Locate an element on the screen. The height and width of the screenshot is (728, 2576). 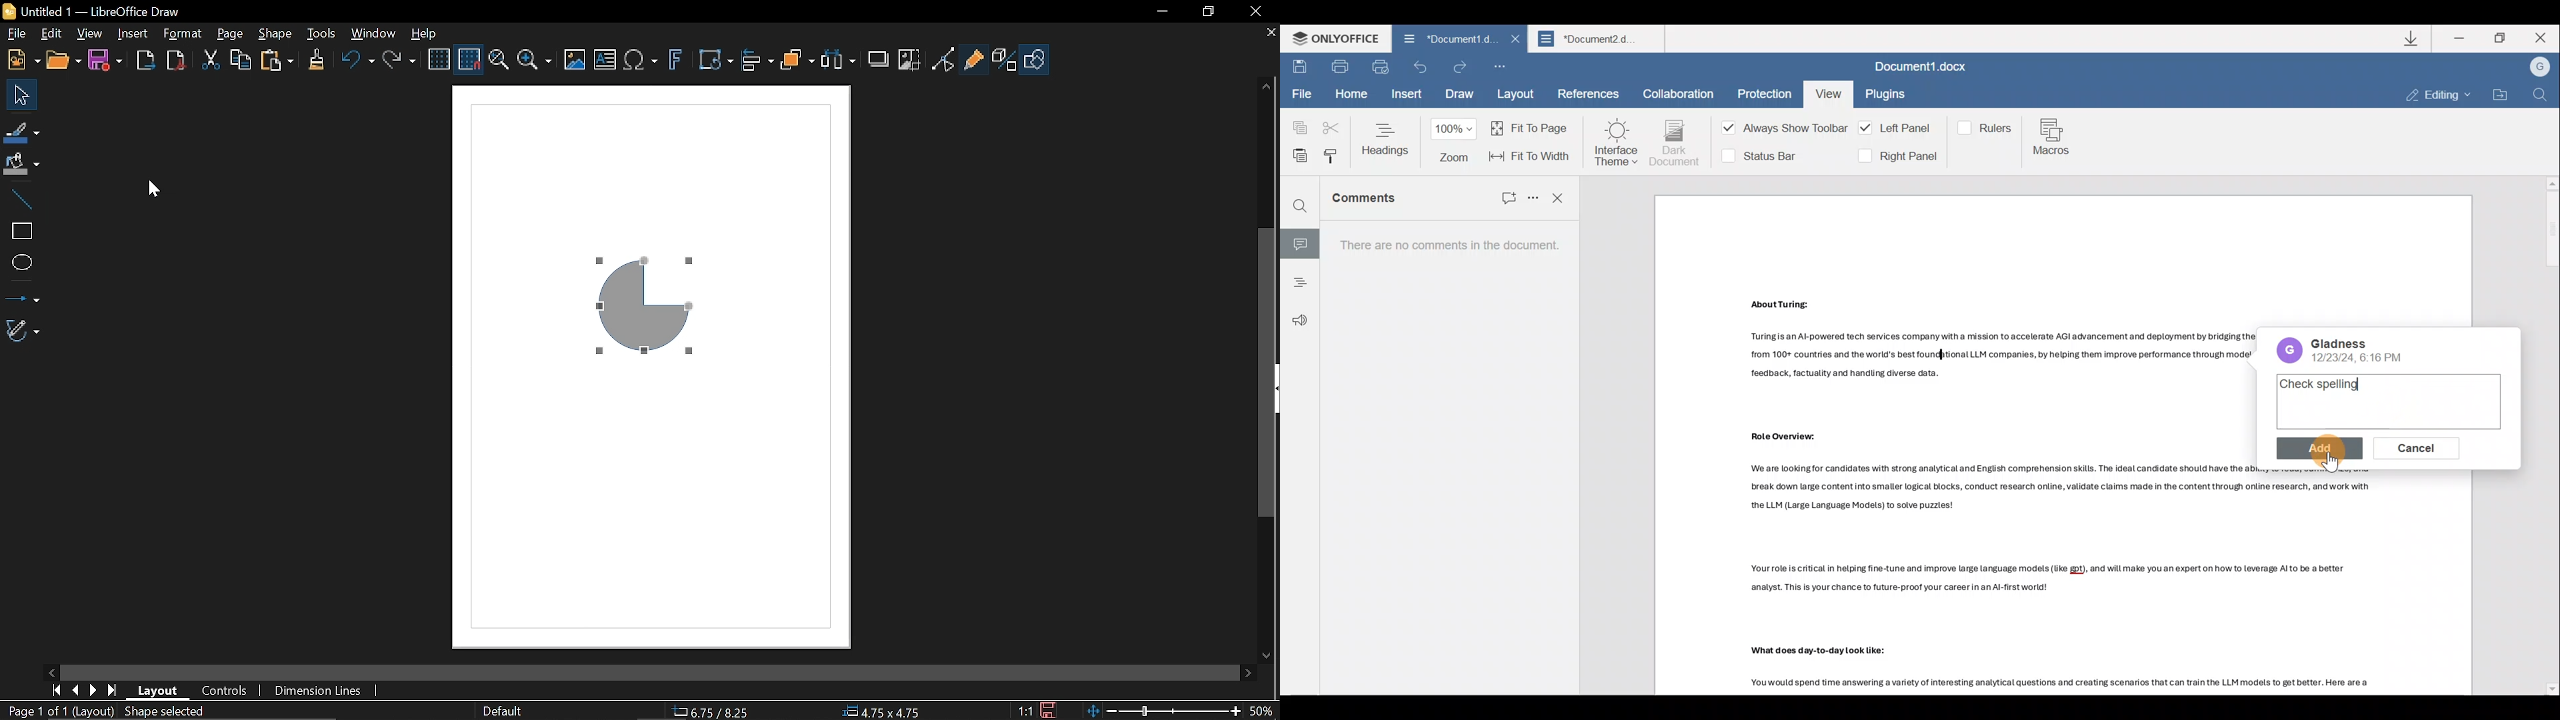
Curves and polygons is located at coordinates (23, 332).